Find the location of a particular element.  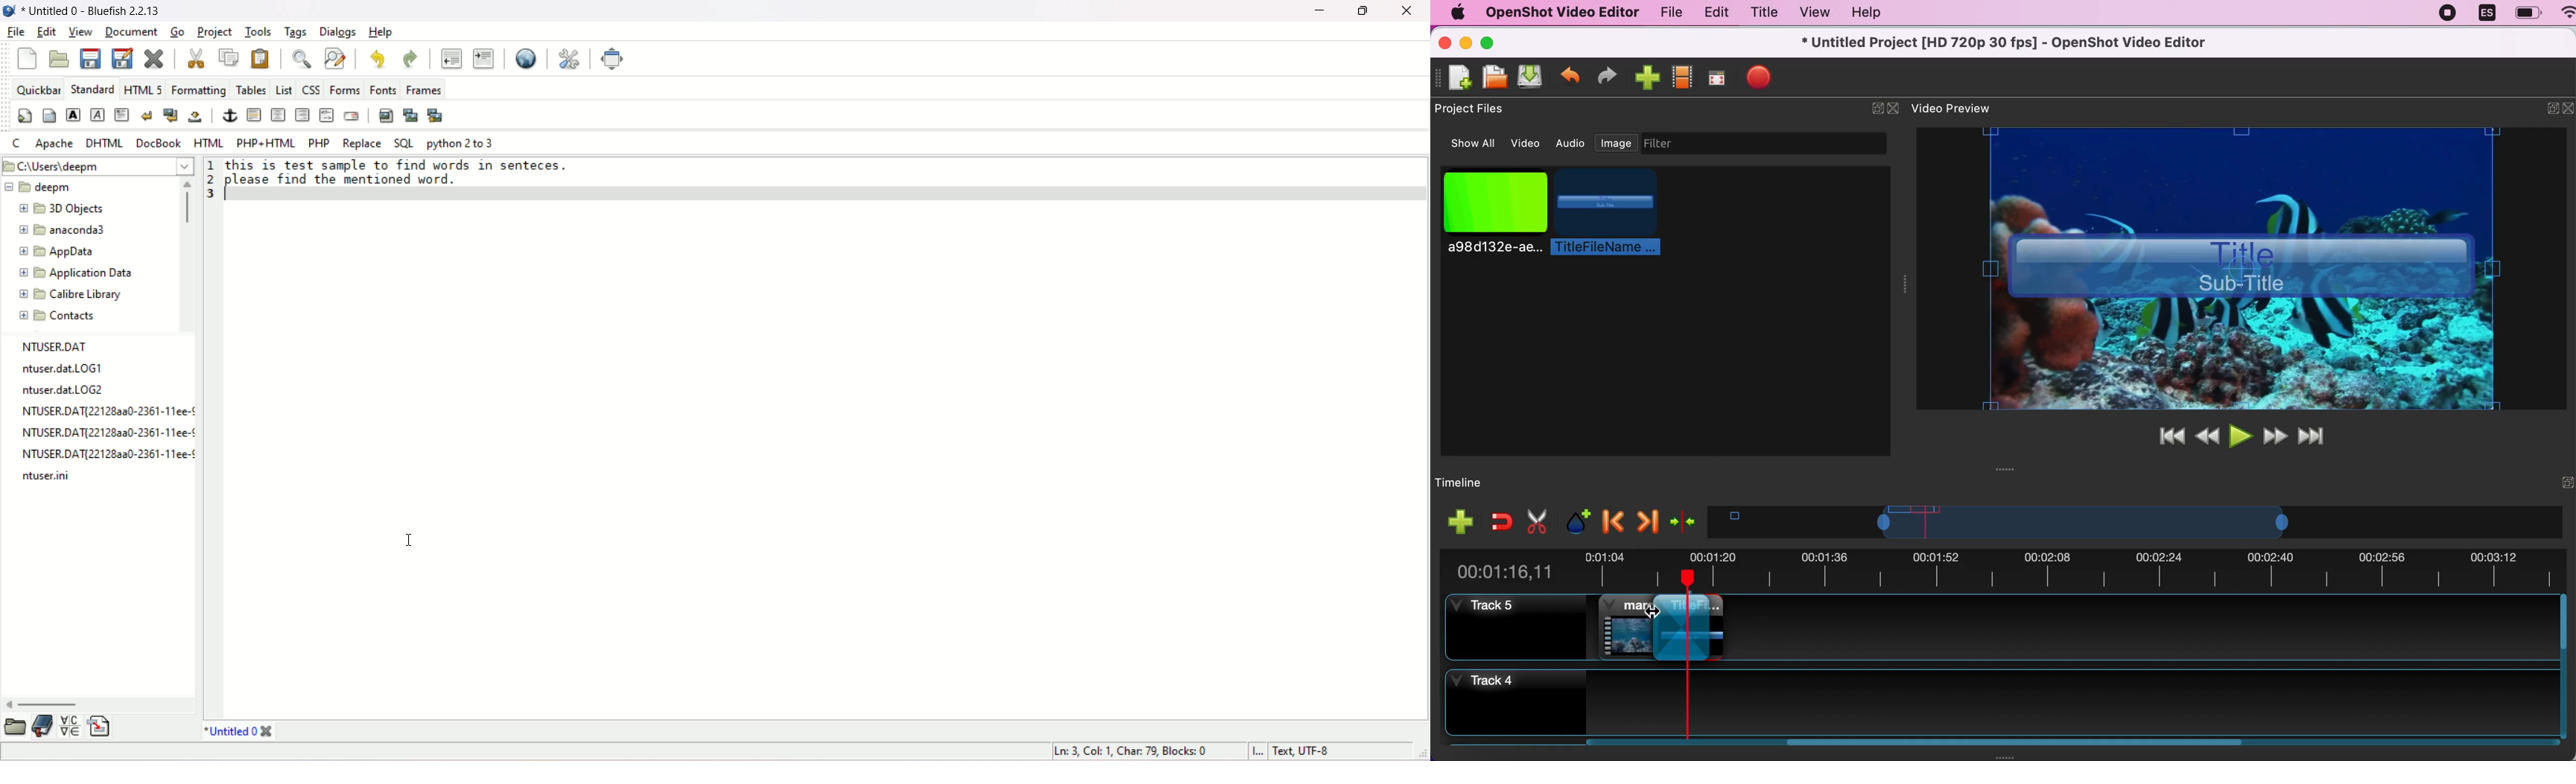

cut is located at coordinates (1535, 521).